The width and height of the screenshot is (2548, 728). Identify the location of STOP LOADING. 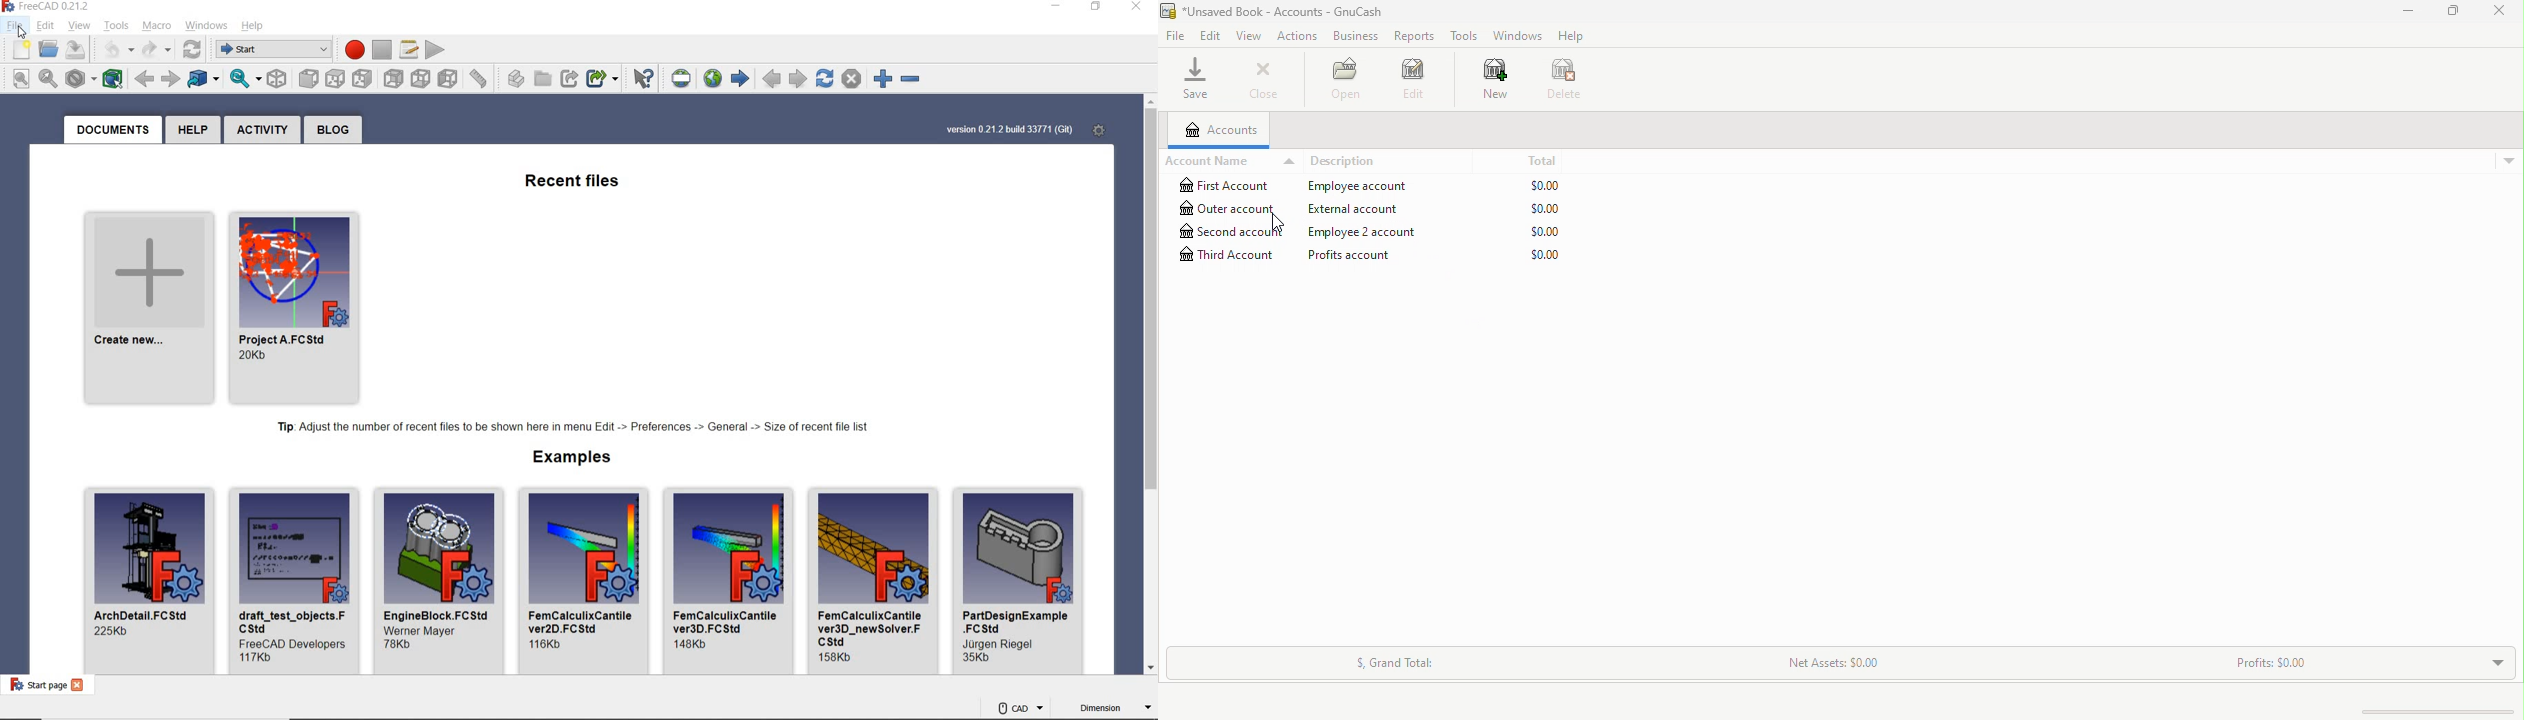
(852, 79).